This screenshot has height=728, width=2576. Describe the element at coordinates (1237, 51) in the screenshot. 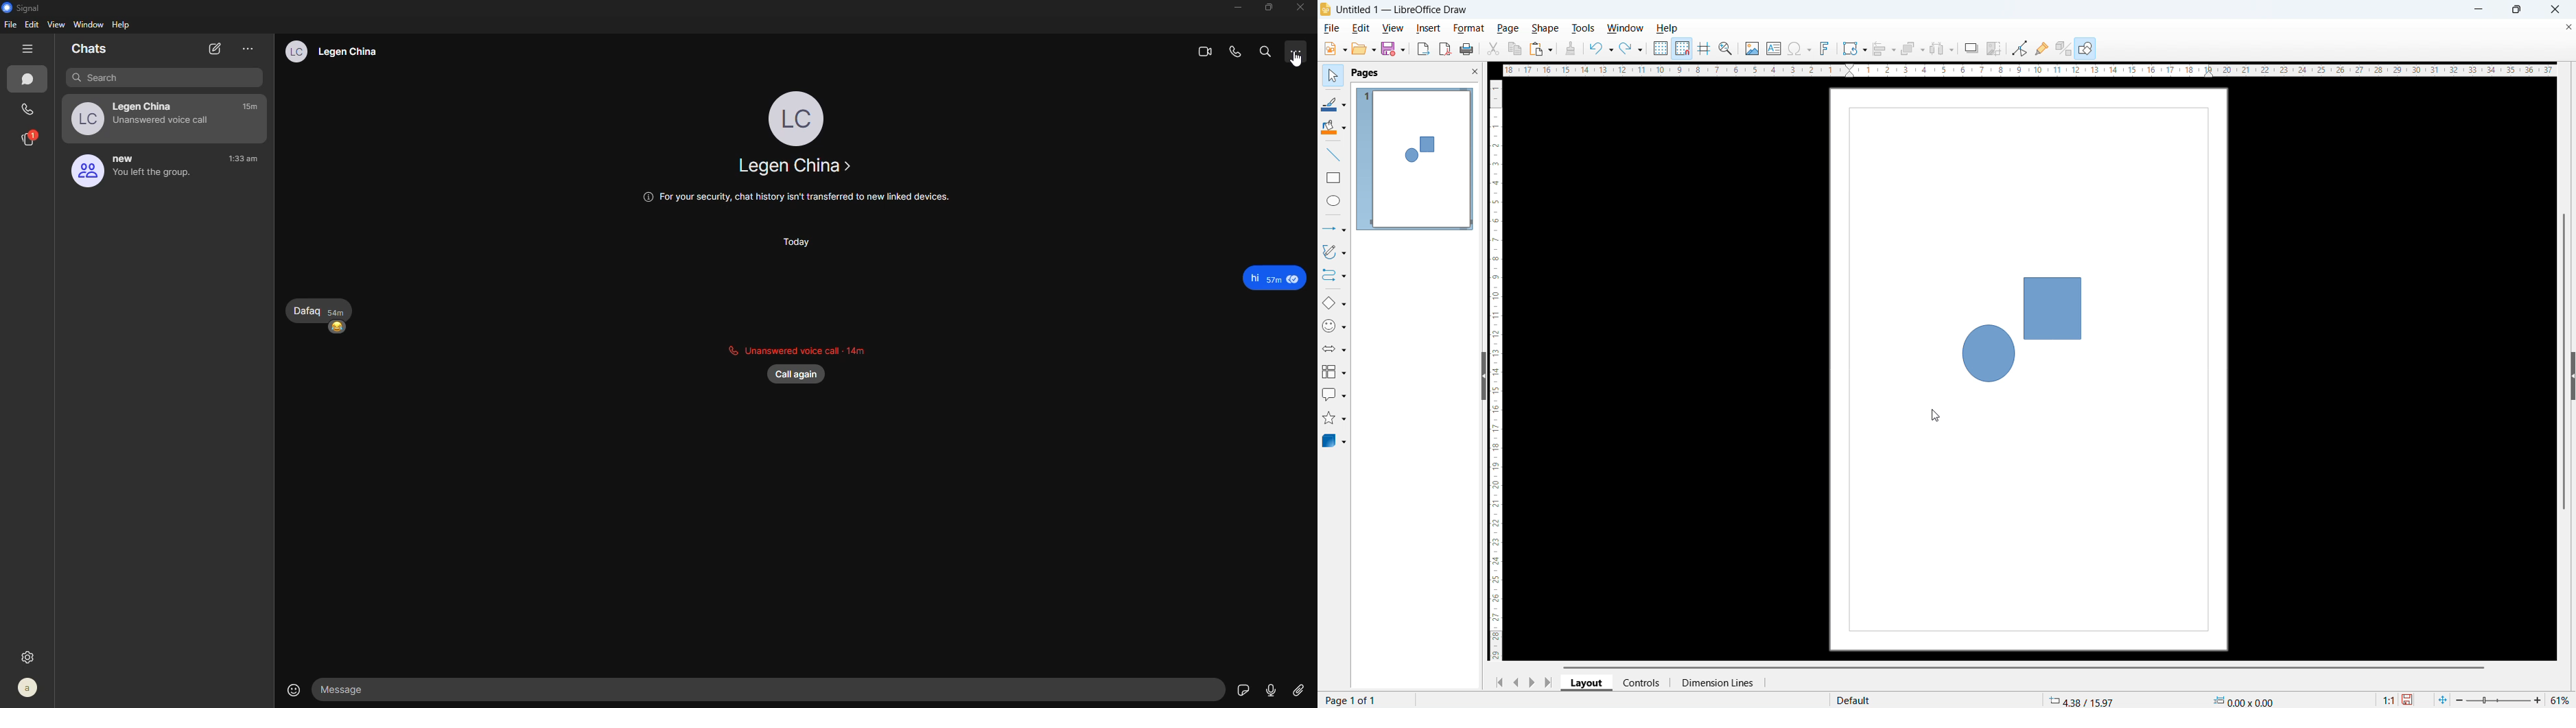

I see `voice call` at that location.